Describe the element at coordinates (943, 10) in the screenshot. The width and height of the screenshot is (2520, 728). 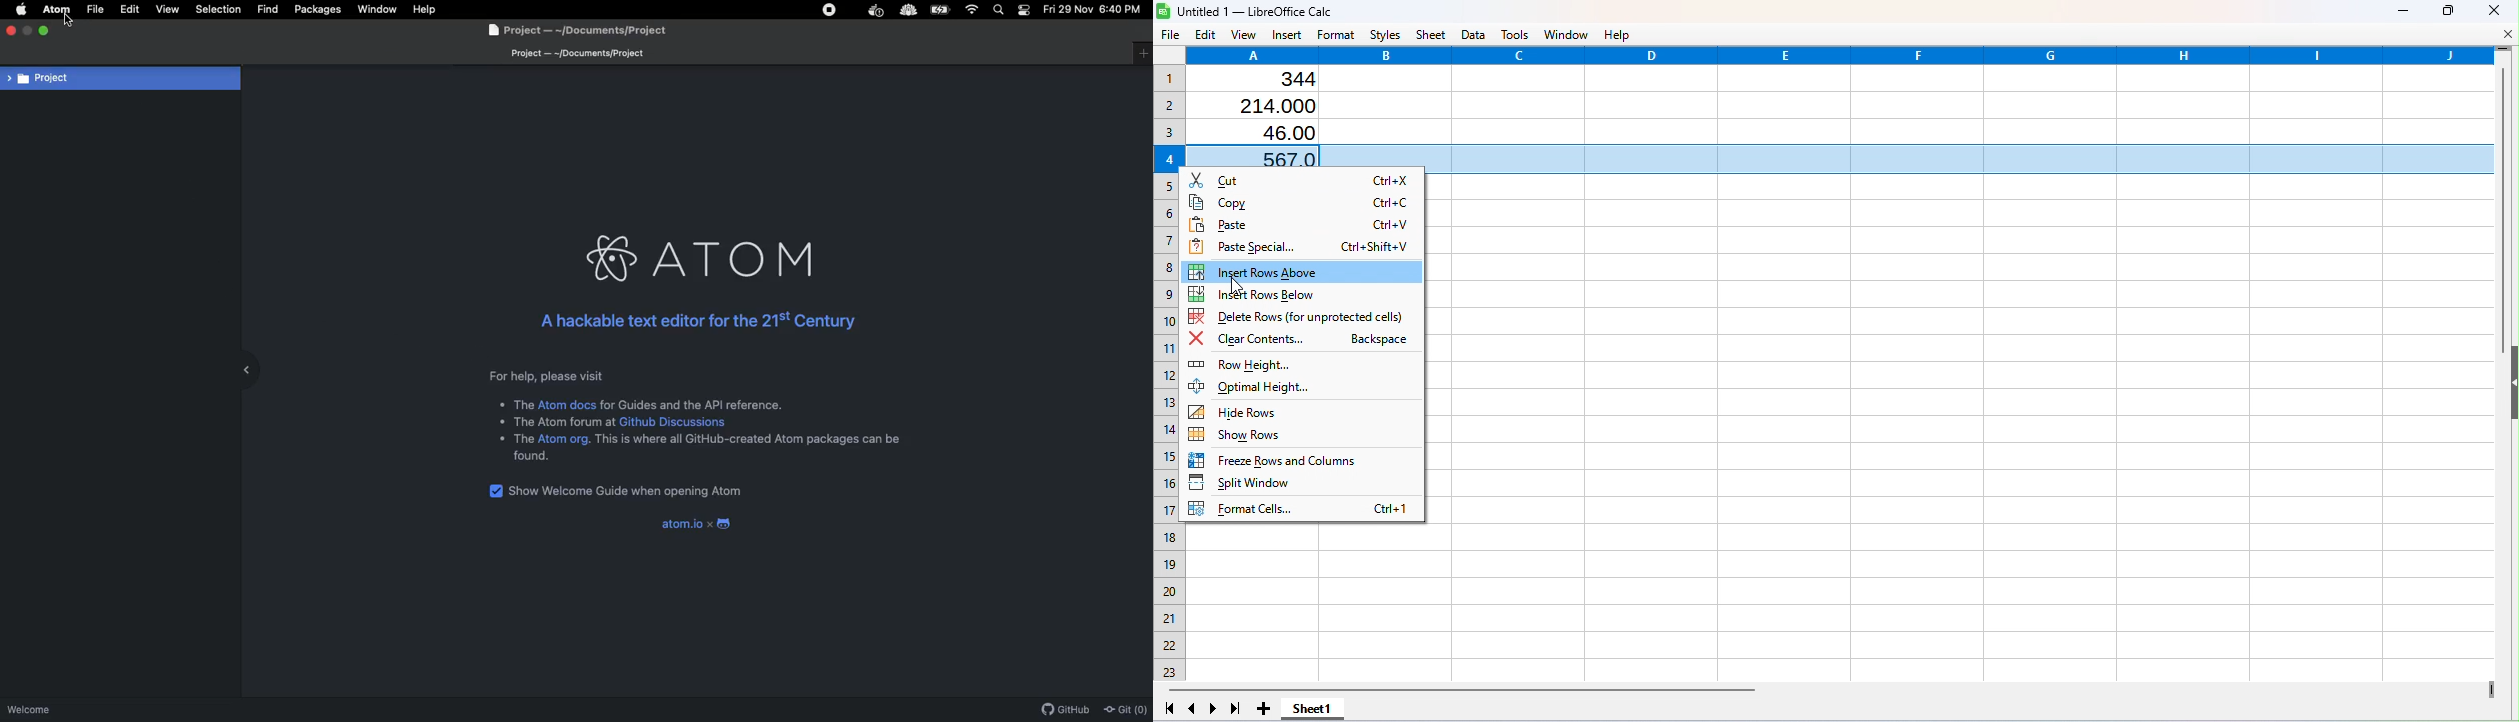
I see `Charge` at that location.